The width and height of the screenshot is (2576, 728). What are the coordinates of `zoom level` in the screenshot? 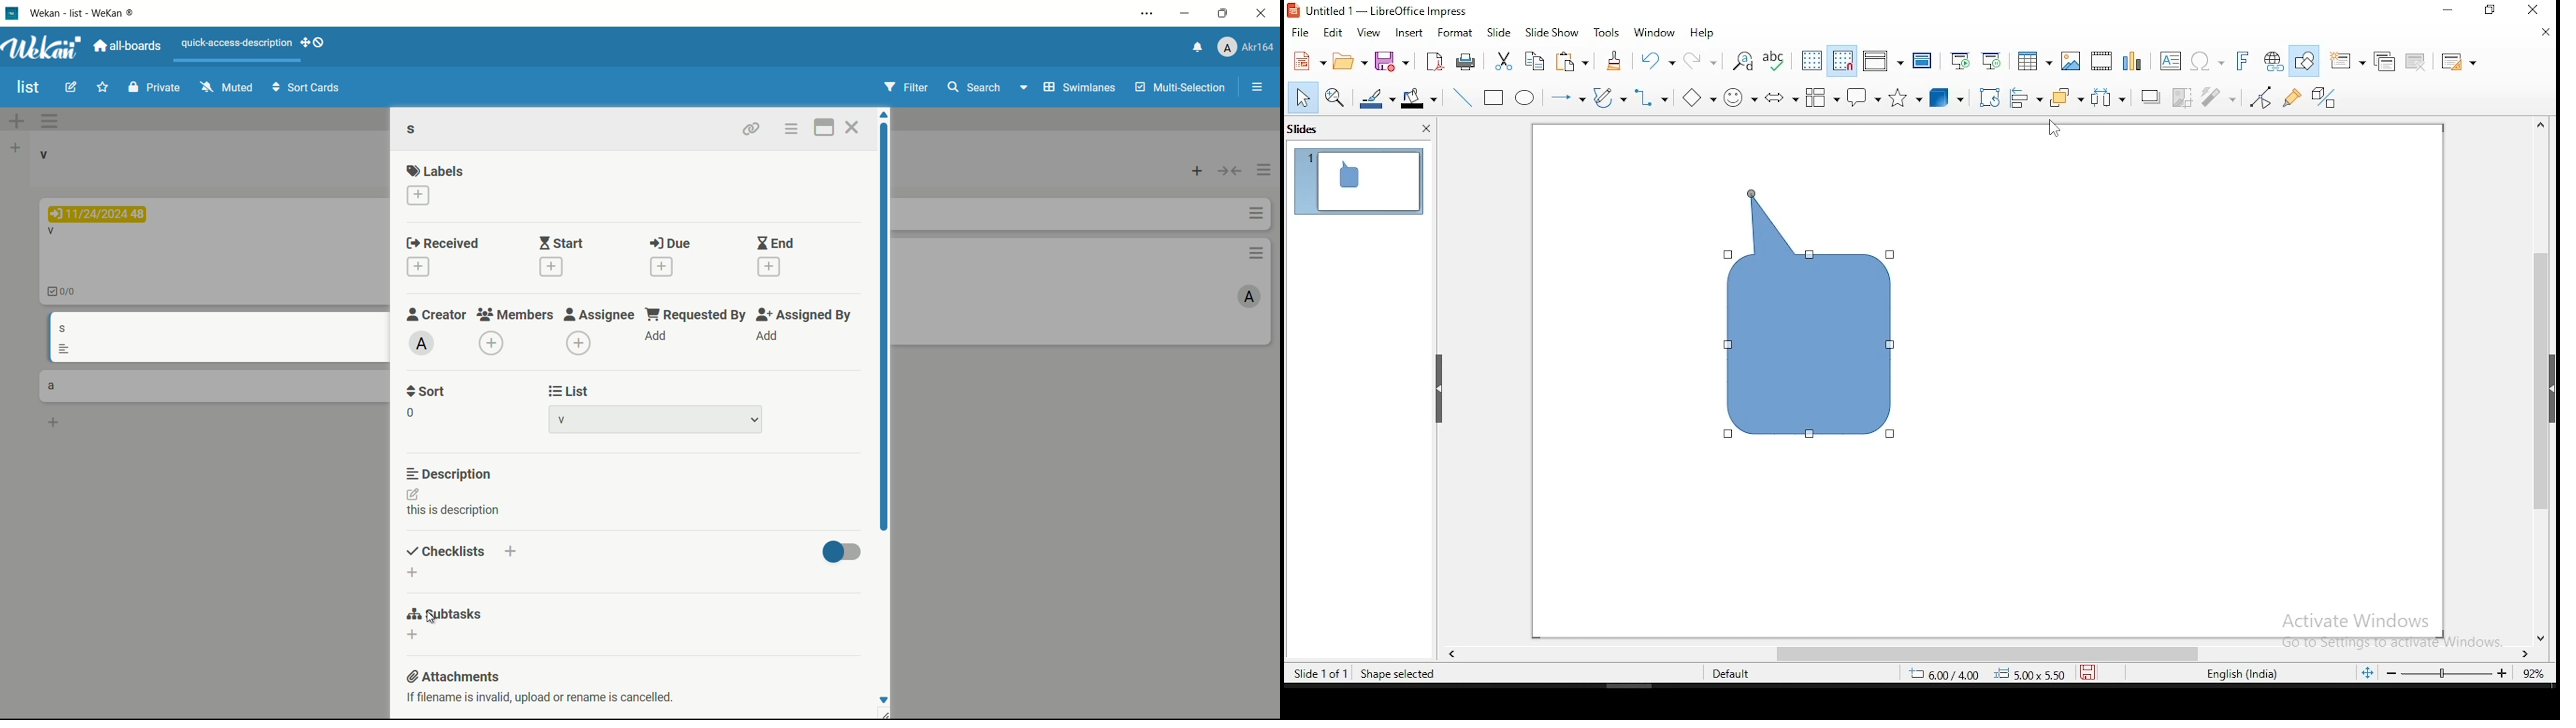 It's located at (2531, 672).